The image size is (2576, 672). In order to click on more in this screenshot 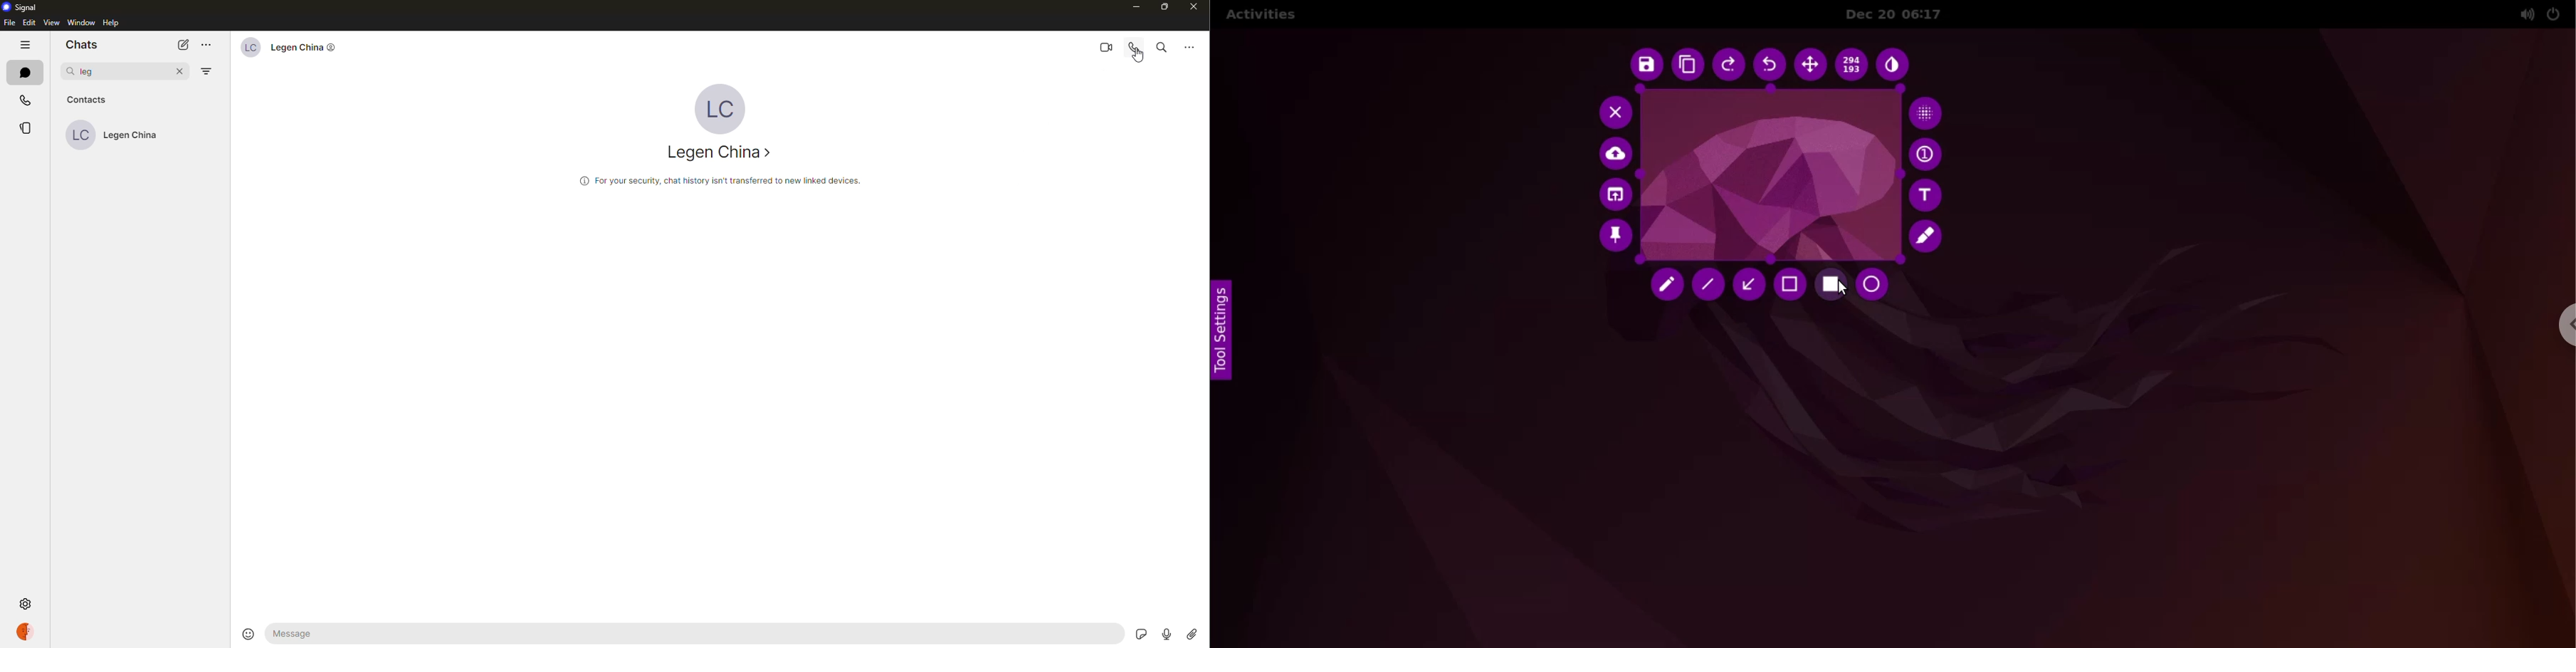, I will do `click(208, 45)`.